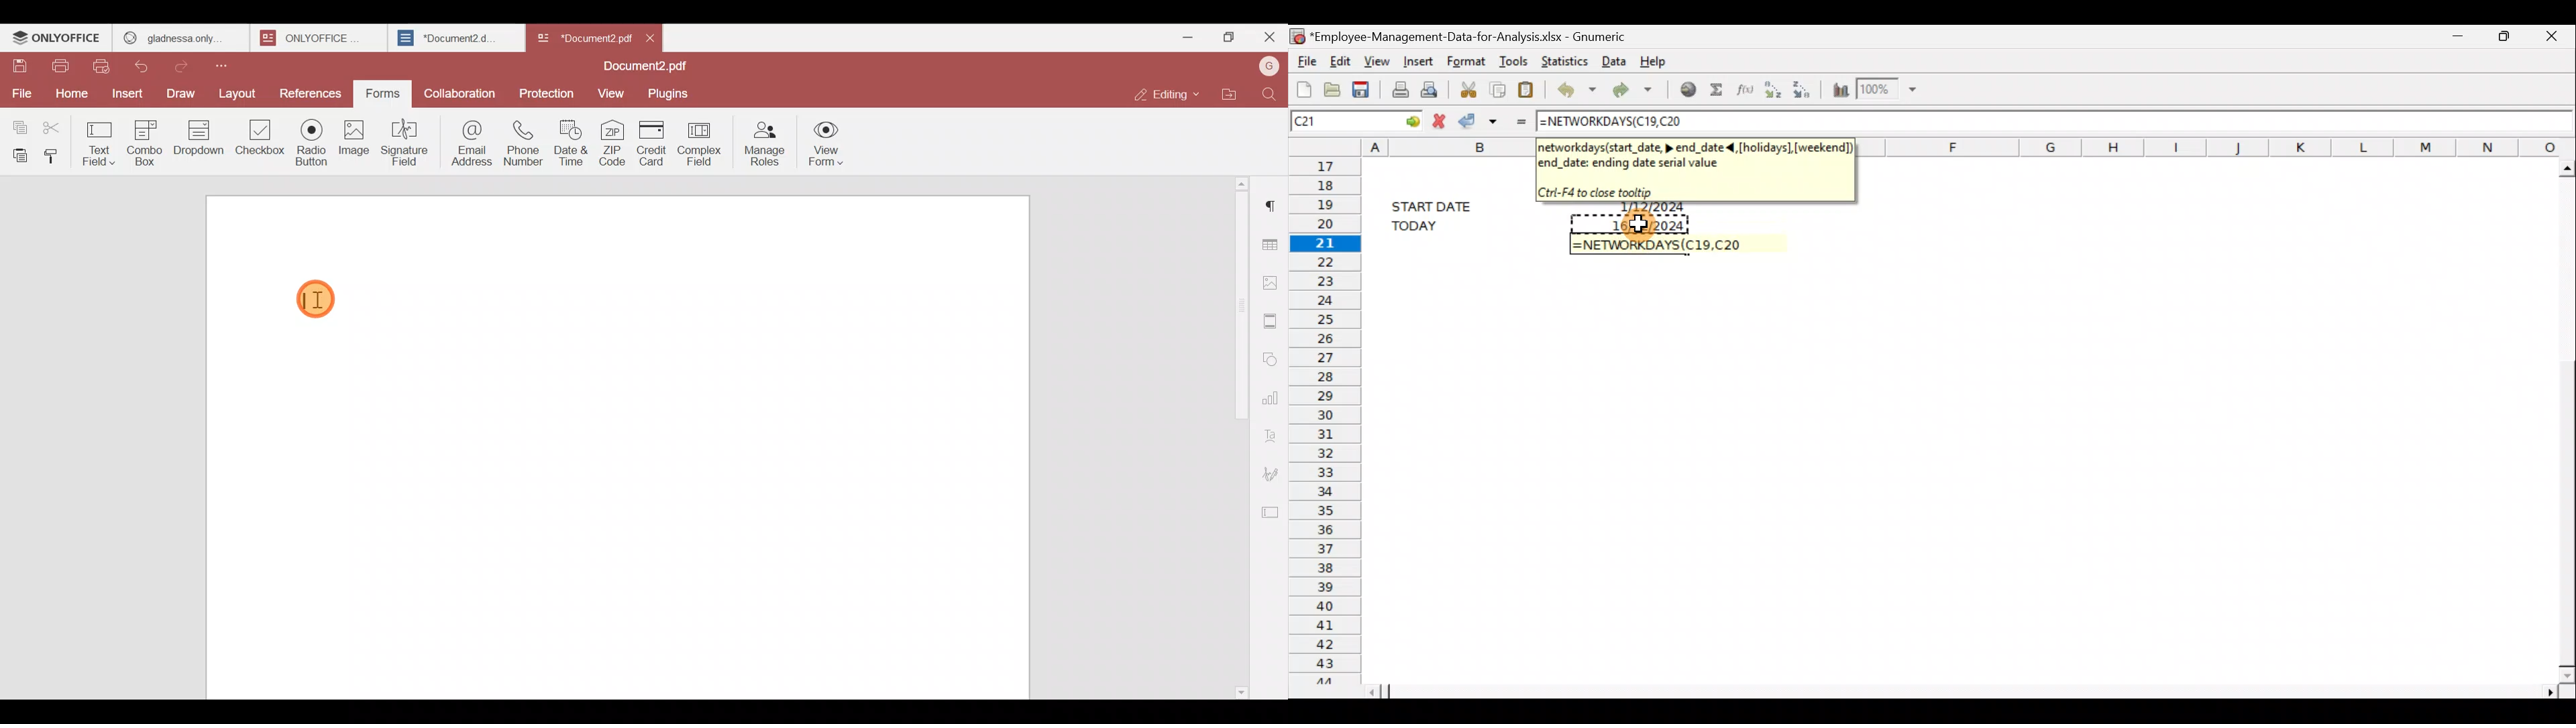 The image size is (2576, 728). What do you see at coordinates (317, 302) in the screenshot?
I see `TEXT CURSOR` at bounding box center [317, 302].